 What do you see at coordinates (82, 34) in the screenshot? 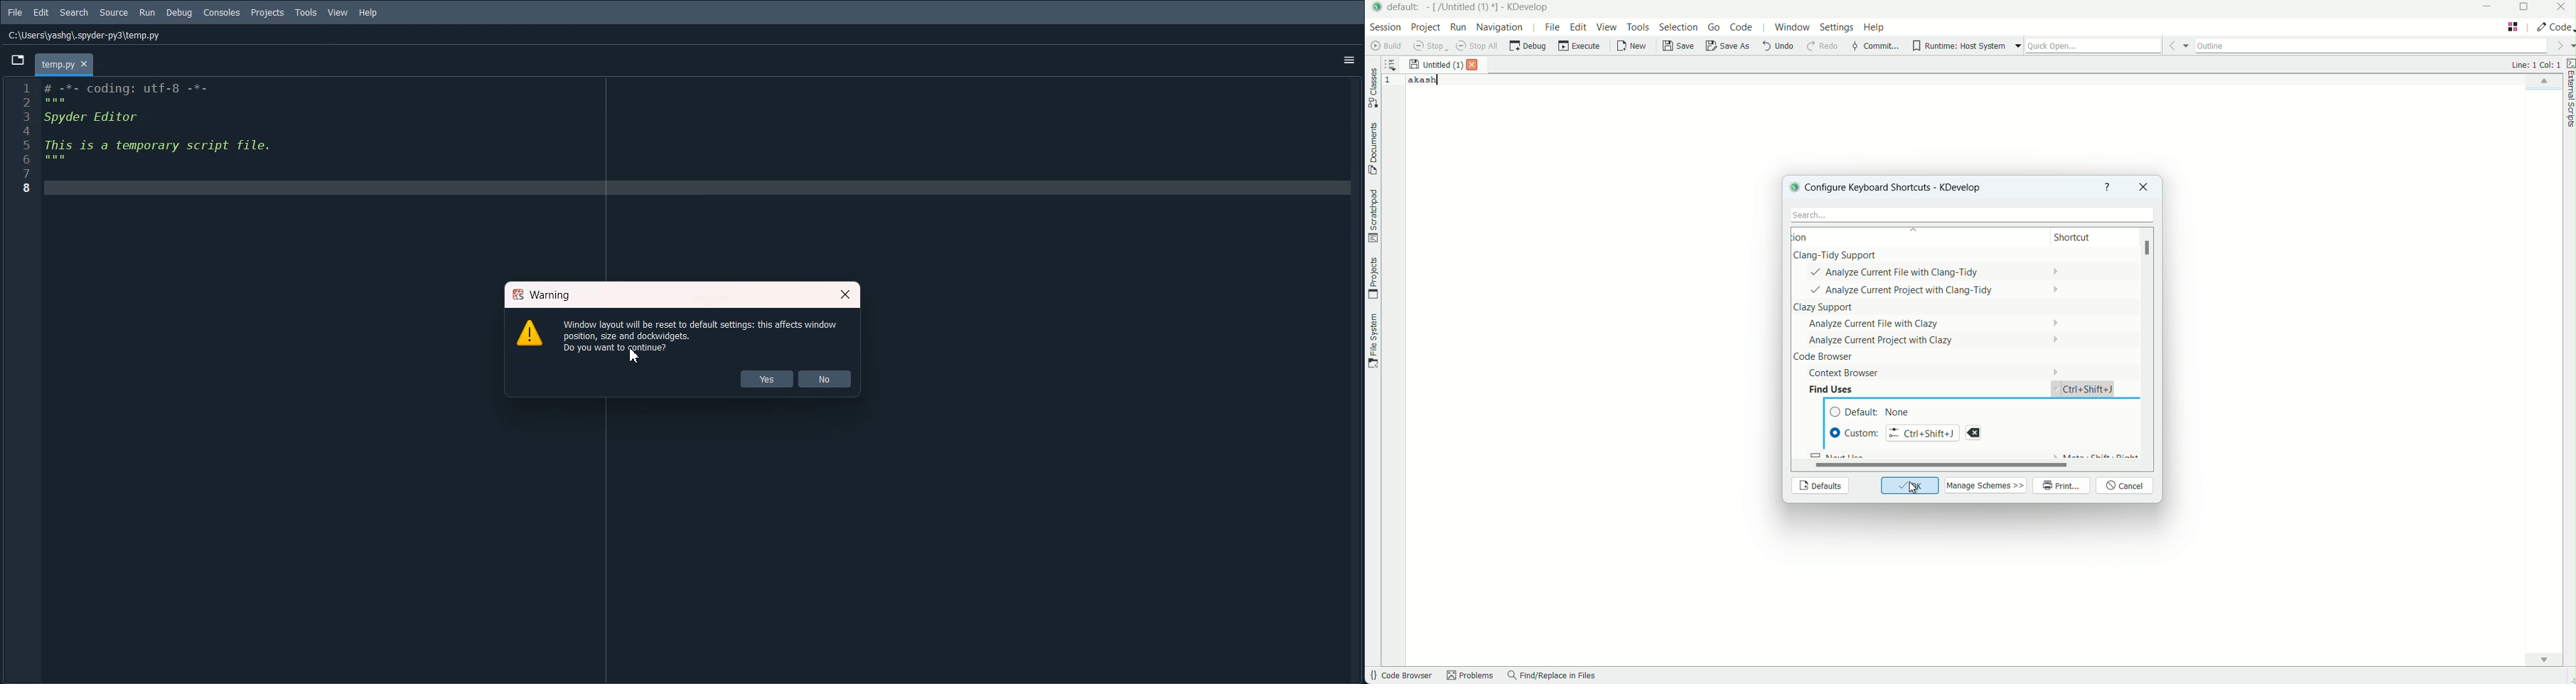
I see `C:\Users\yashg\.spyder-py3\temp.py` at bounding box center [82, 34].